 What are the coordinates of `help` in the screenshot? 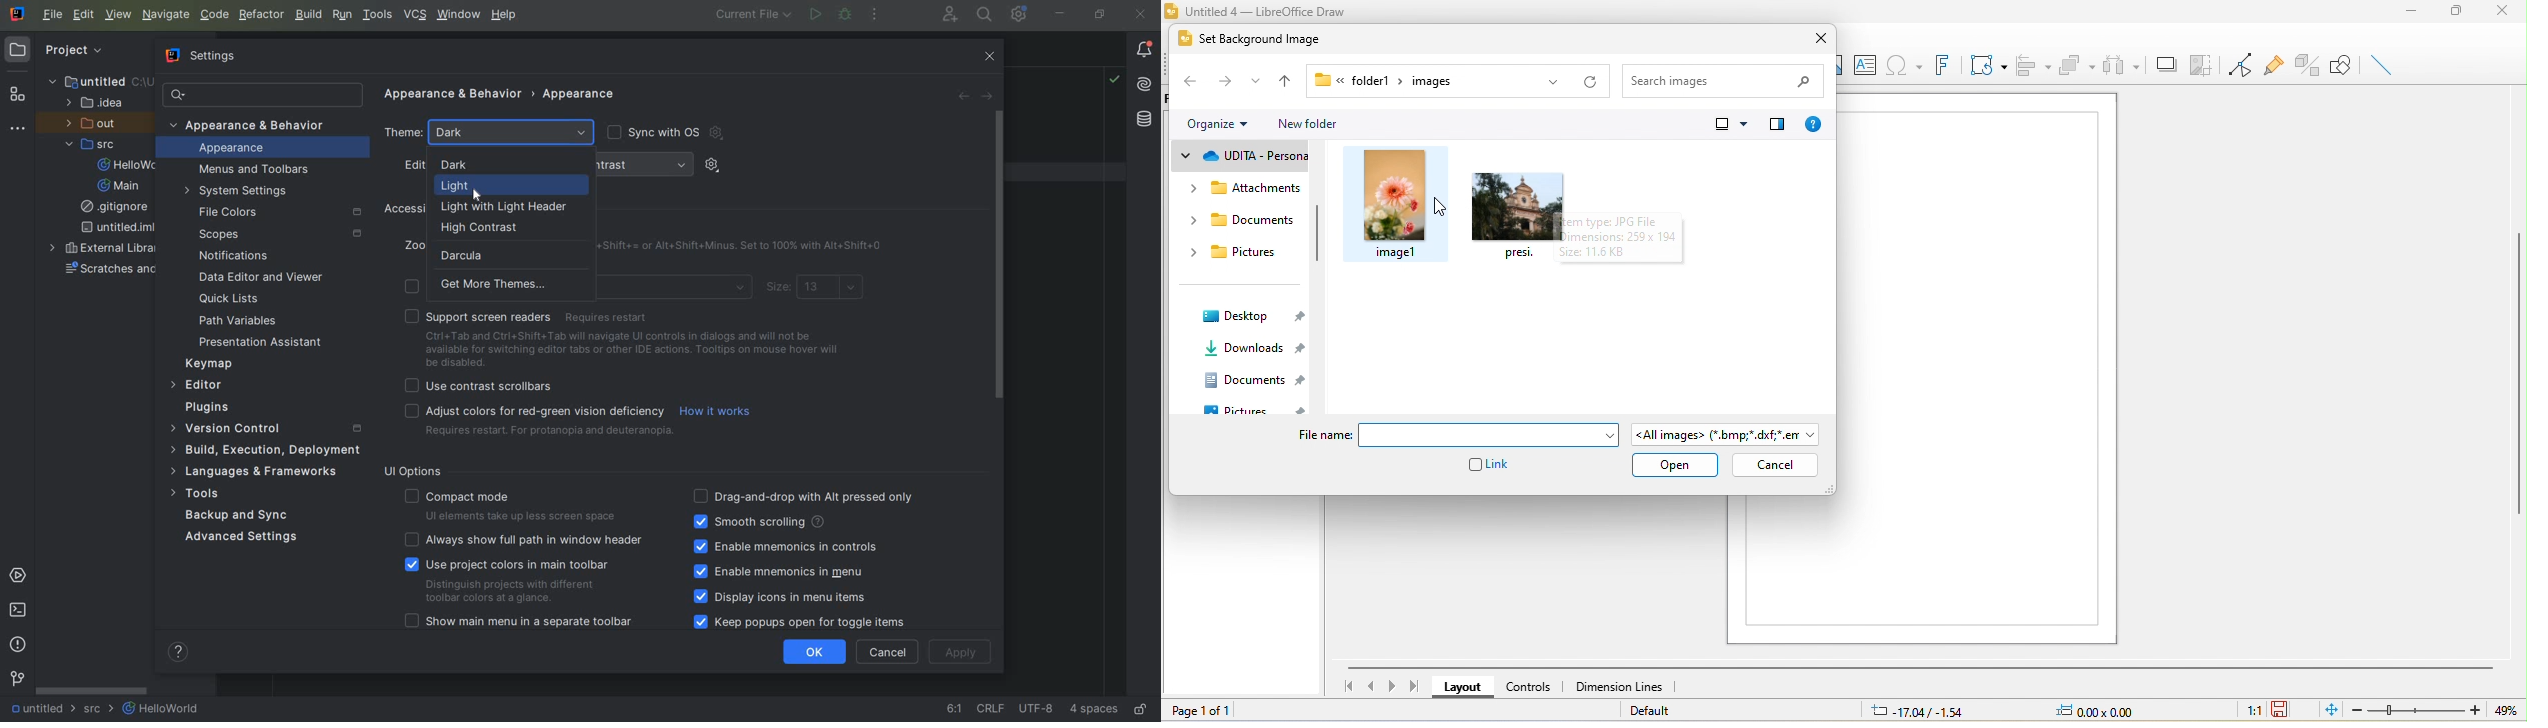 It's located at (1813, 129).